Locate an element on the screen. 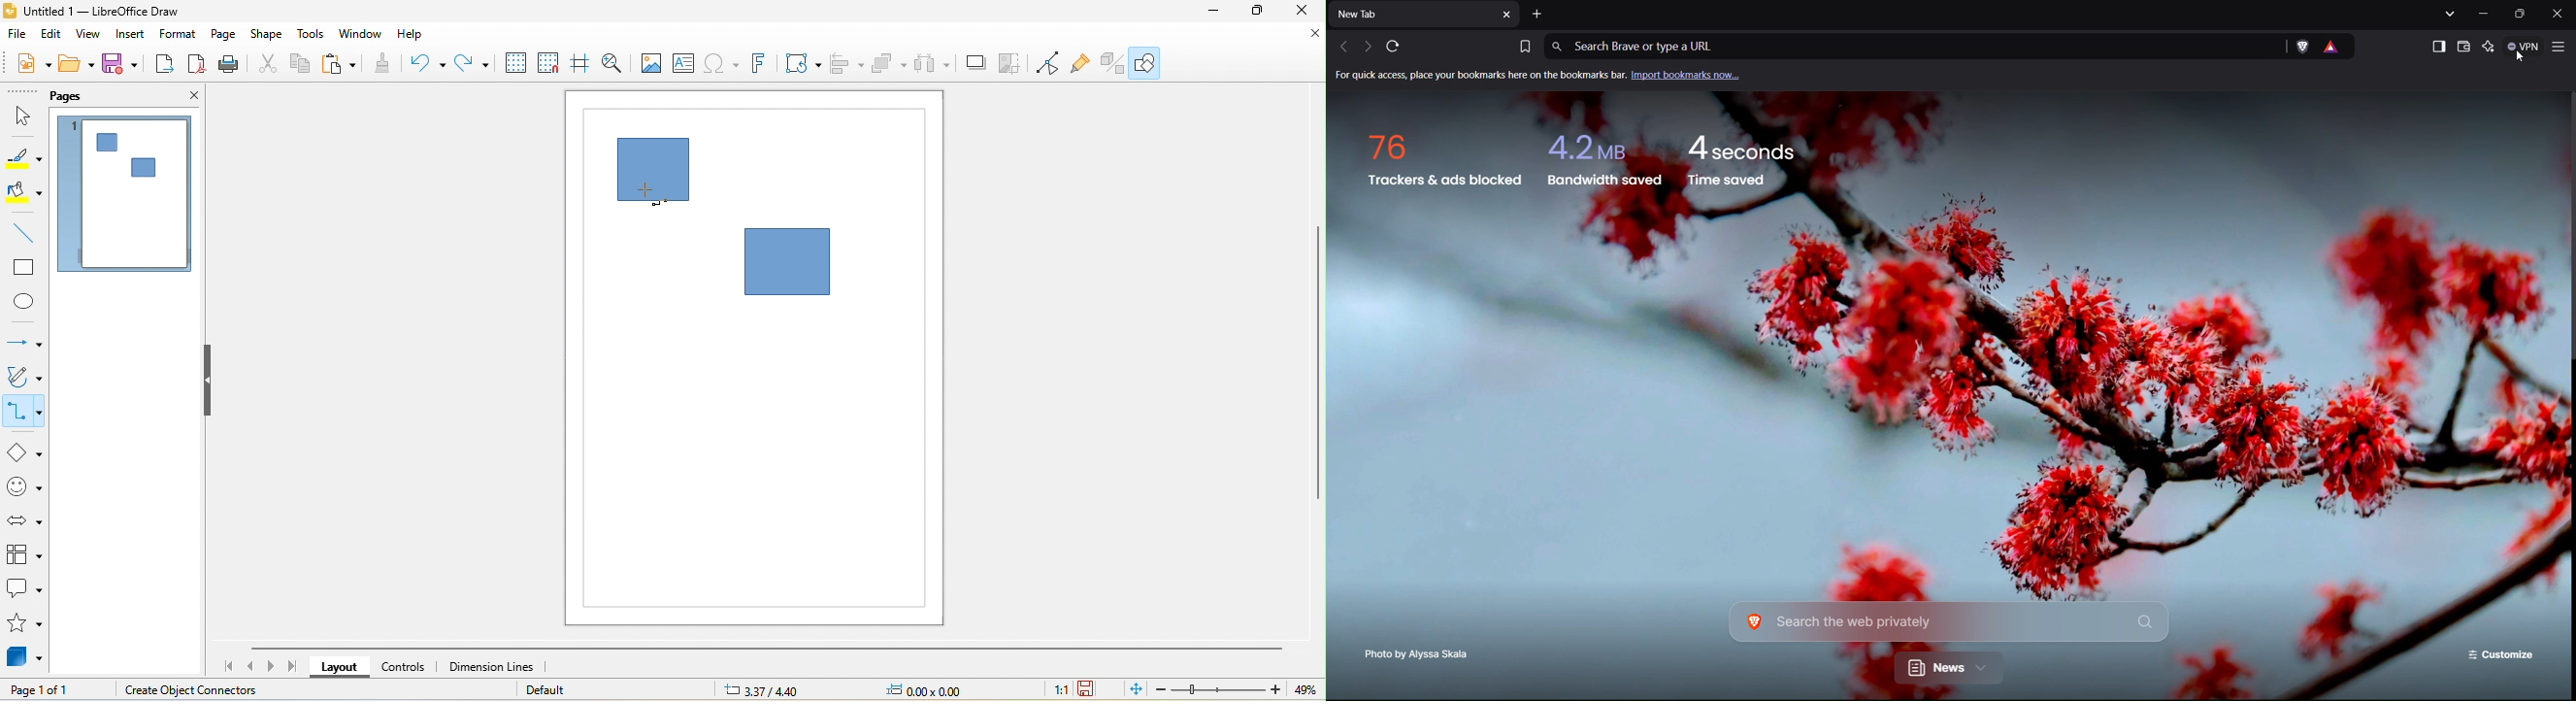  arrange is located at coordinates (890, 65).